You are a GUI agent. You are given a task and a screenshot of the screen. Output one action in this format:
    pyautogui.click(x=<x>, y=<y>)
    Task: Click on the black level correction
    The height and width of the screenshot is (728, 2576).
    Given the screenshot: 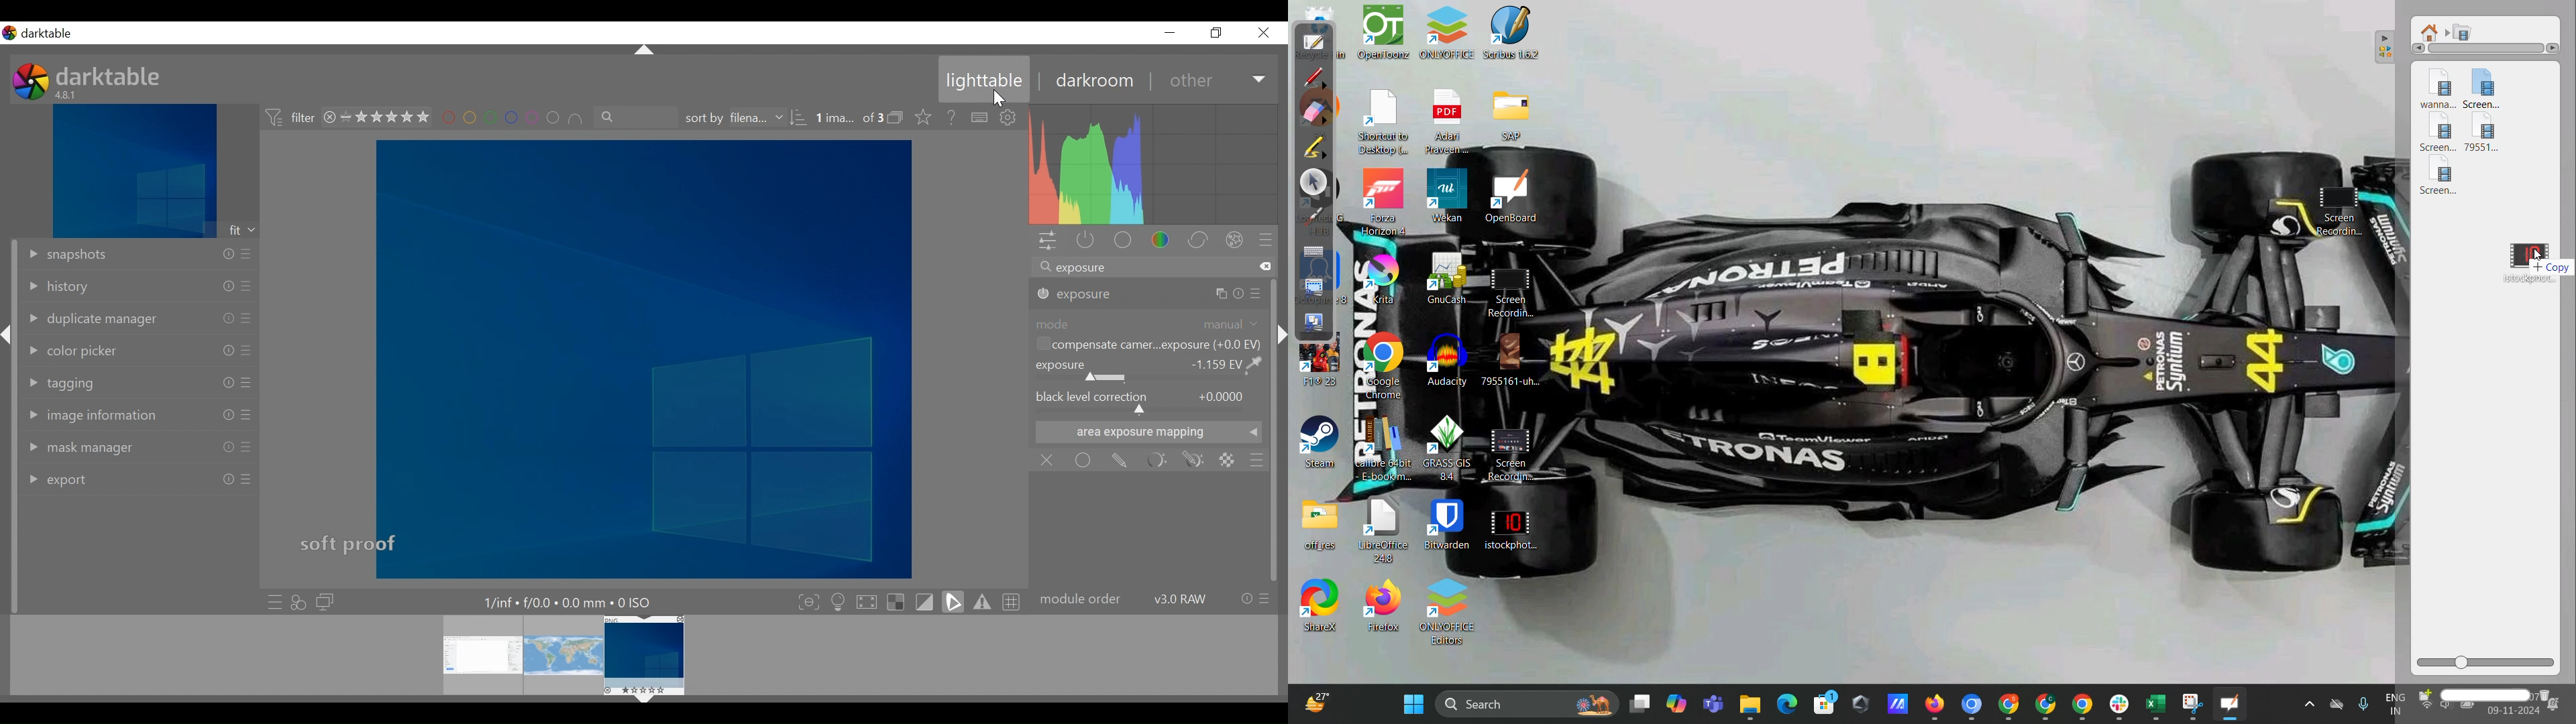 What is the action you would take?
    pyautogui.click(x=1091, y=396)
    